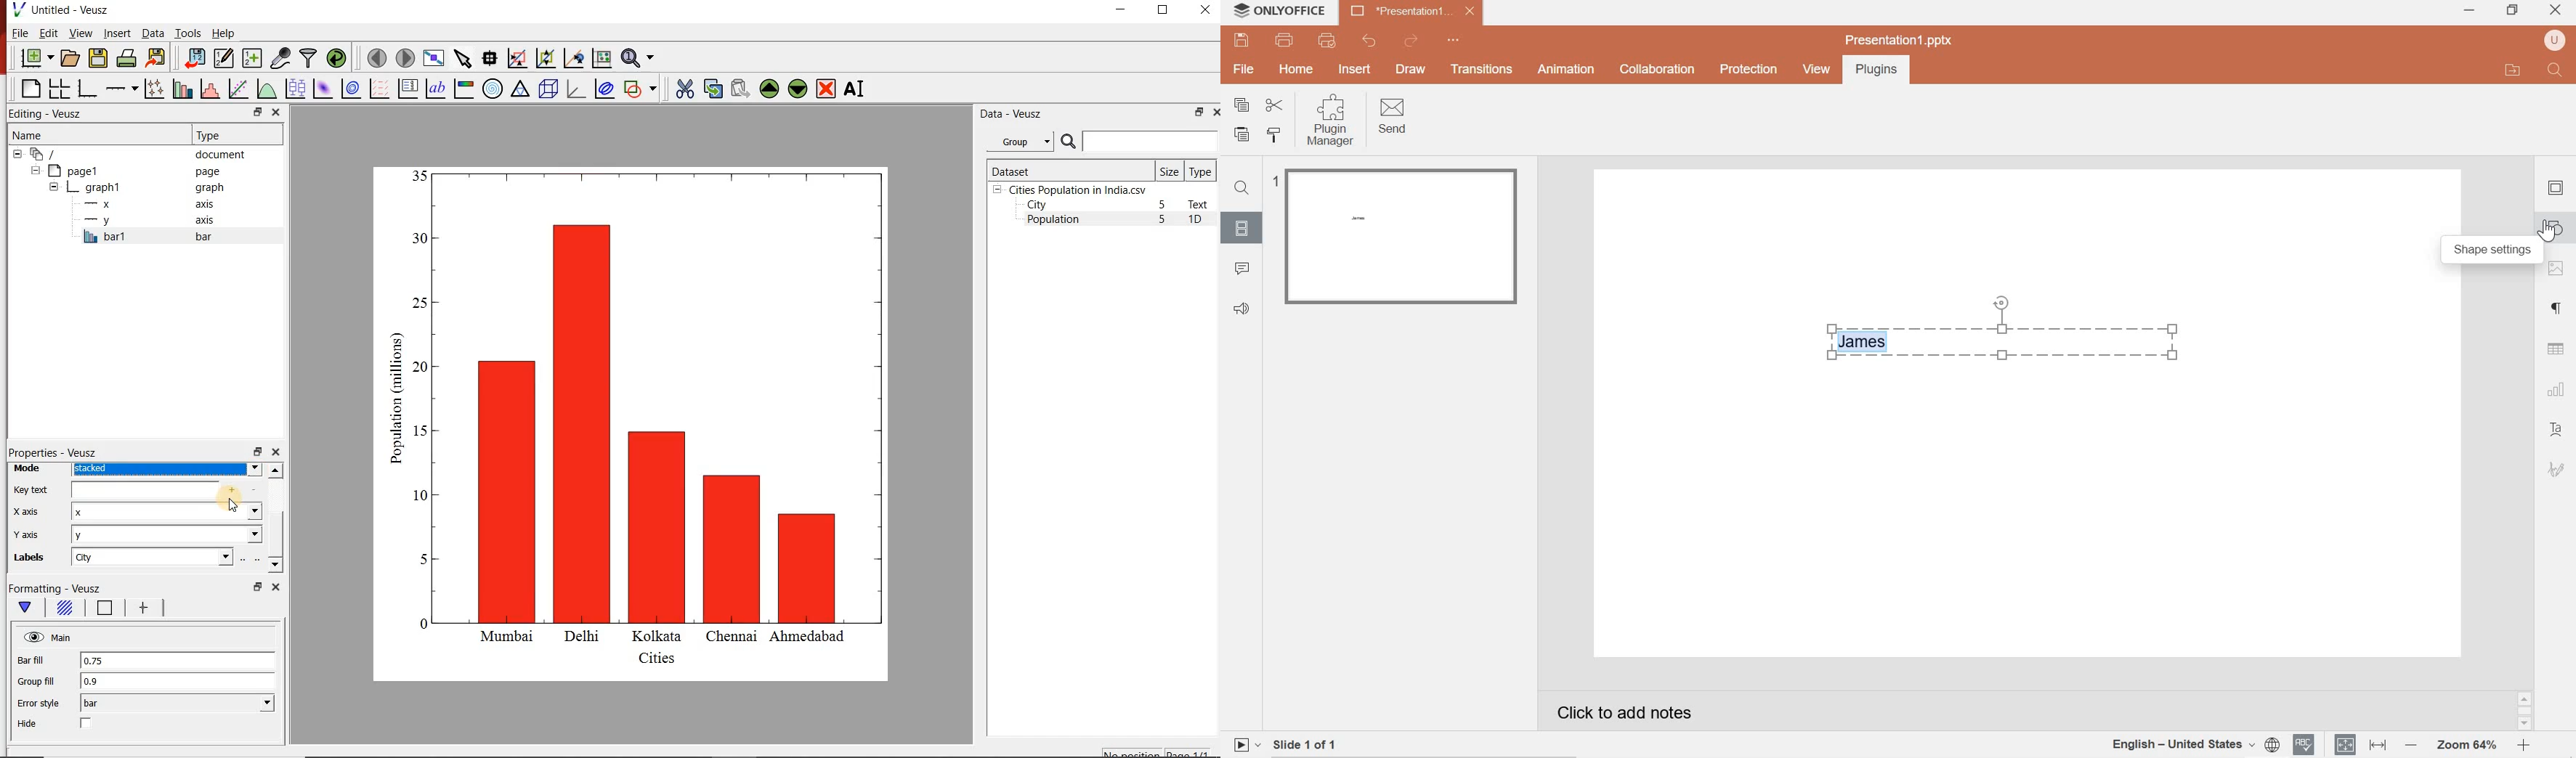 The image size is (2576, 784). I want to click on text art settings, so click(2559, 431).